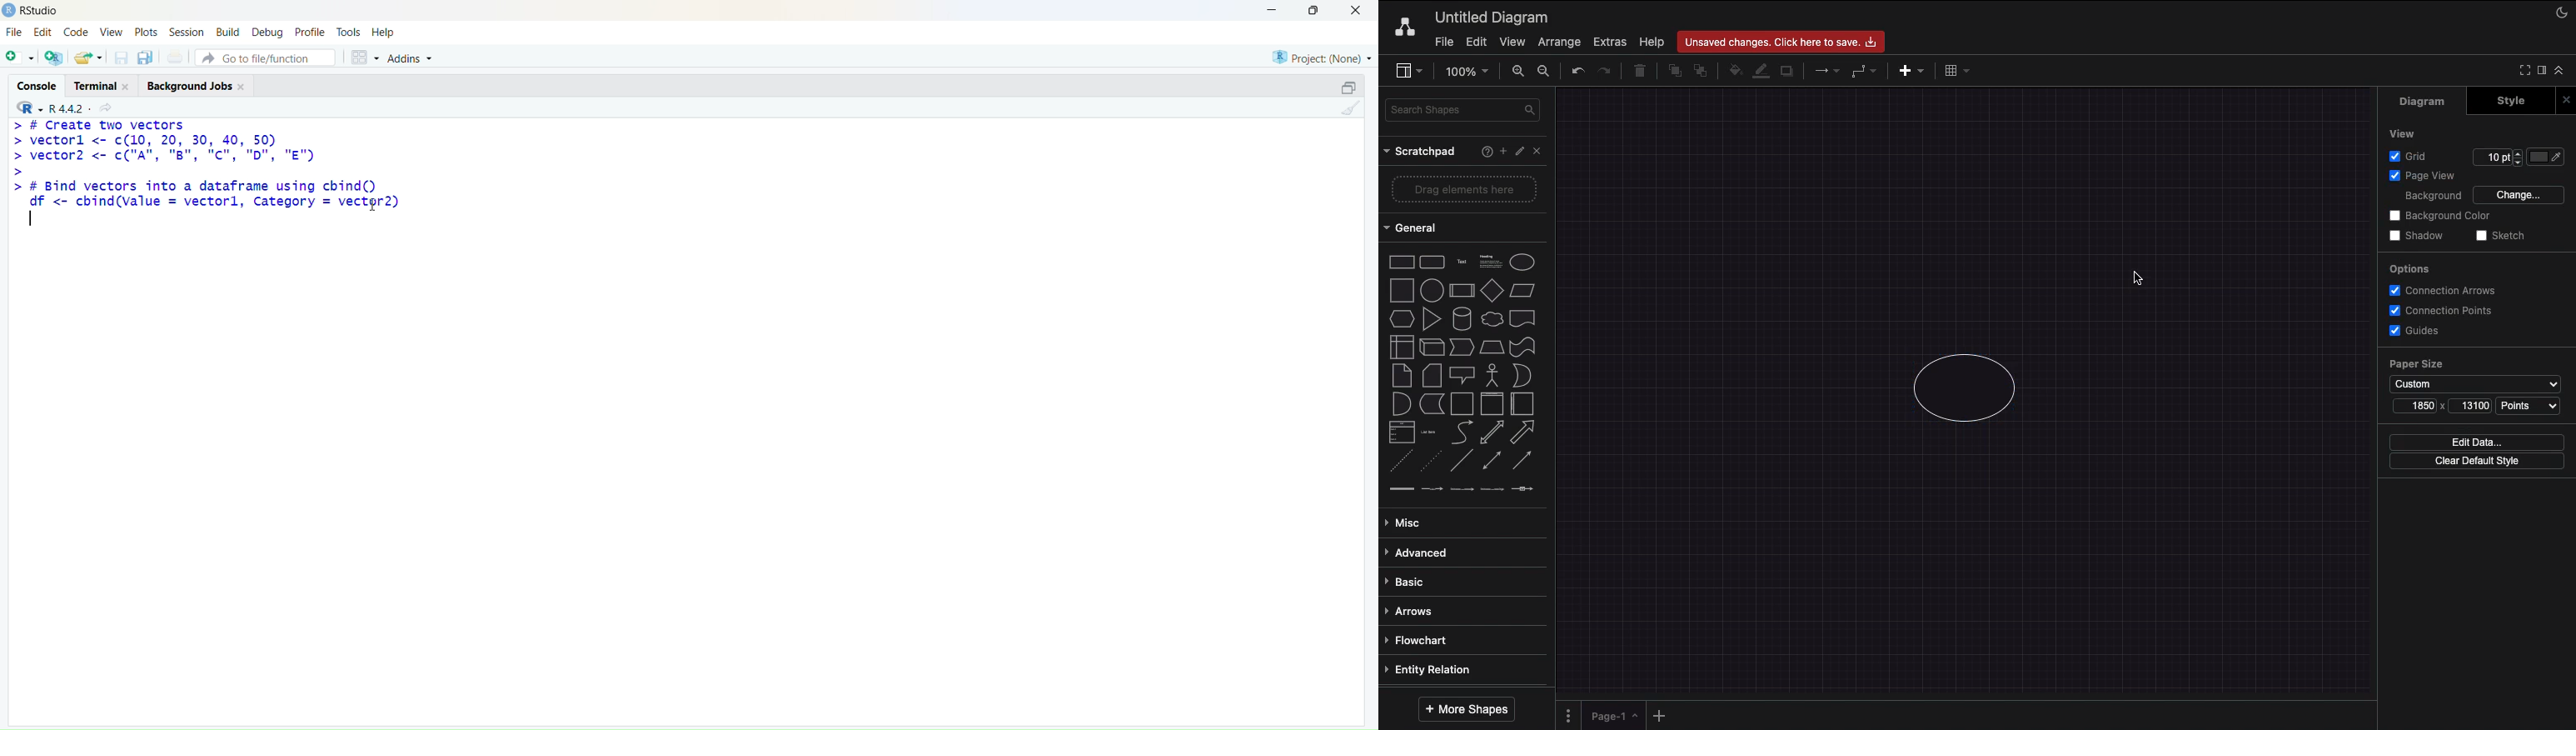 The width and height of the screenshot is (2576, 756). I want to click on Debug, so click(269, 32).